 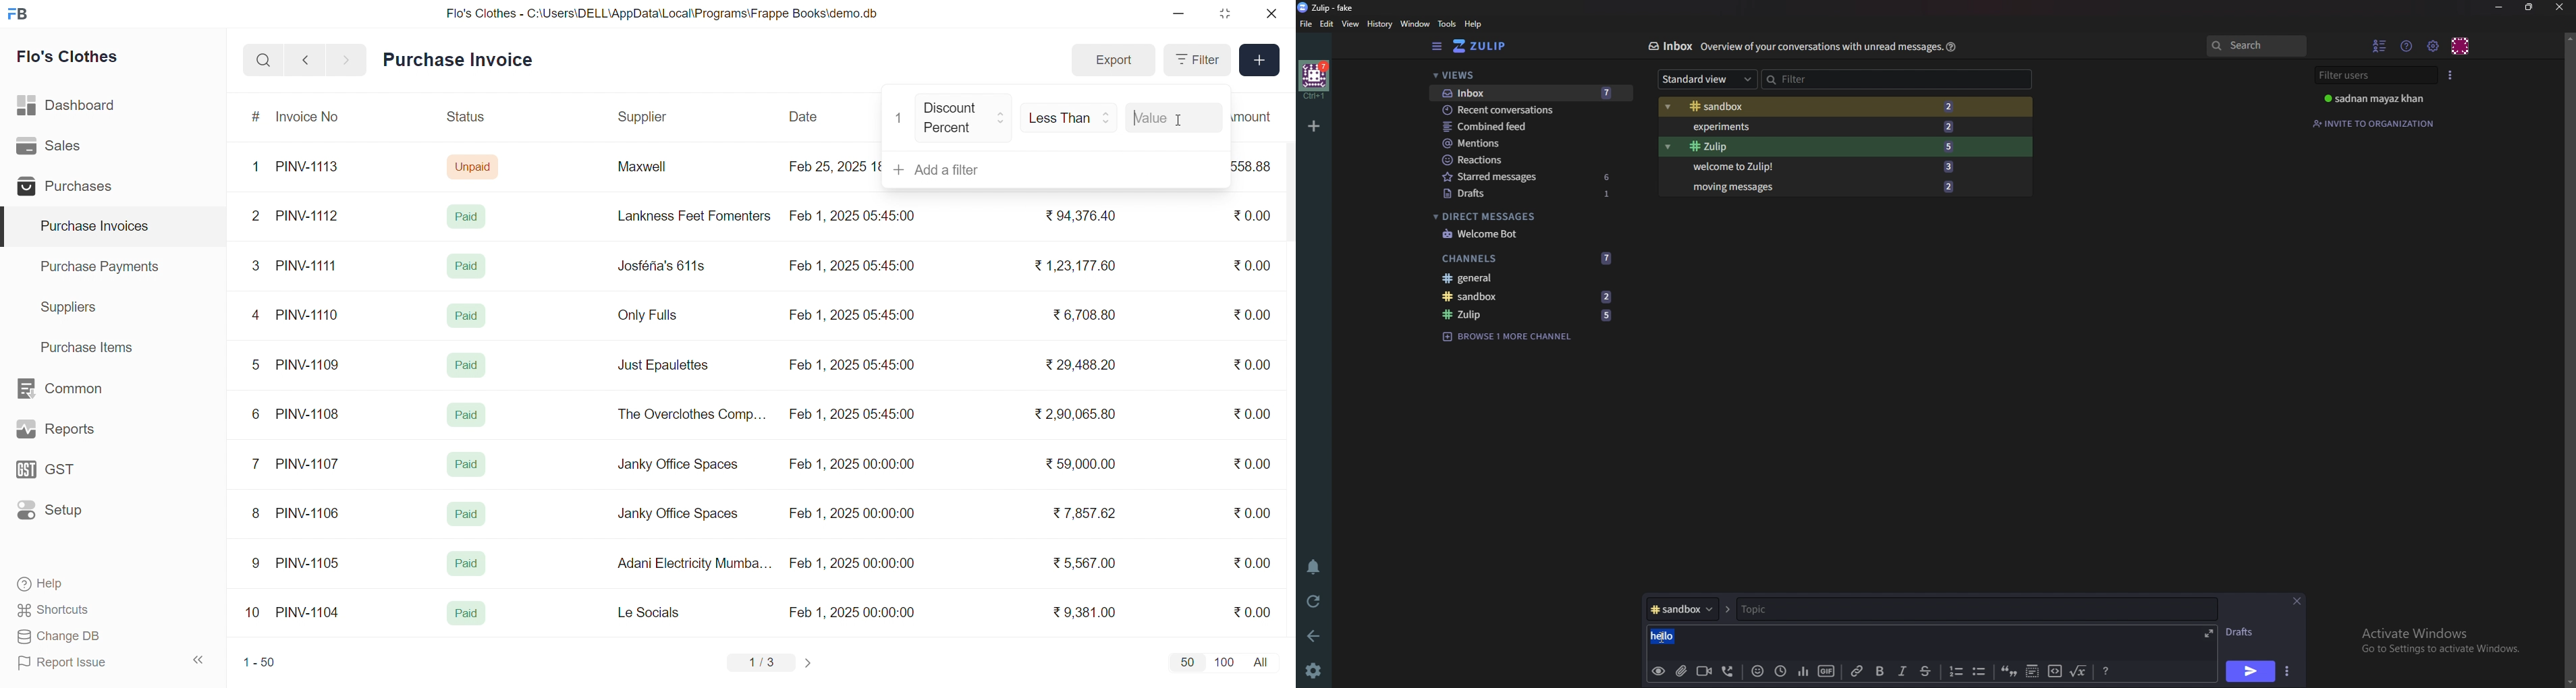 What do you see at coordinates (2434, 45) in the screenshot?
I see `Main menu` at bounding box center [2434, 45].